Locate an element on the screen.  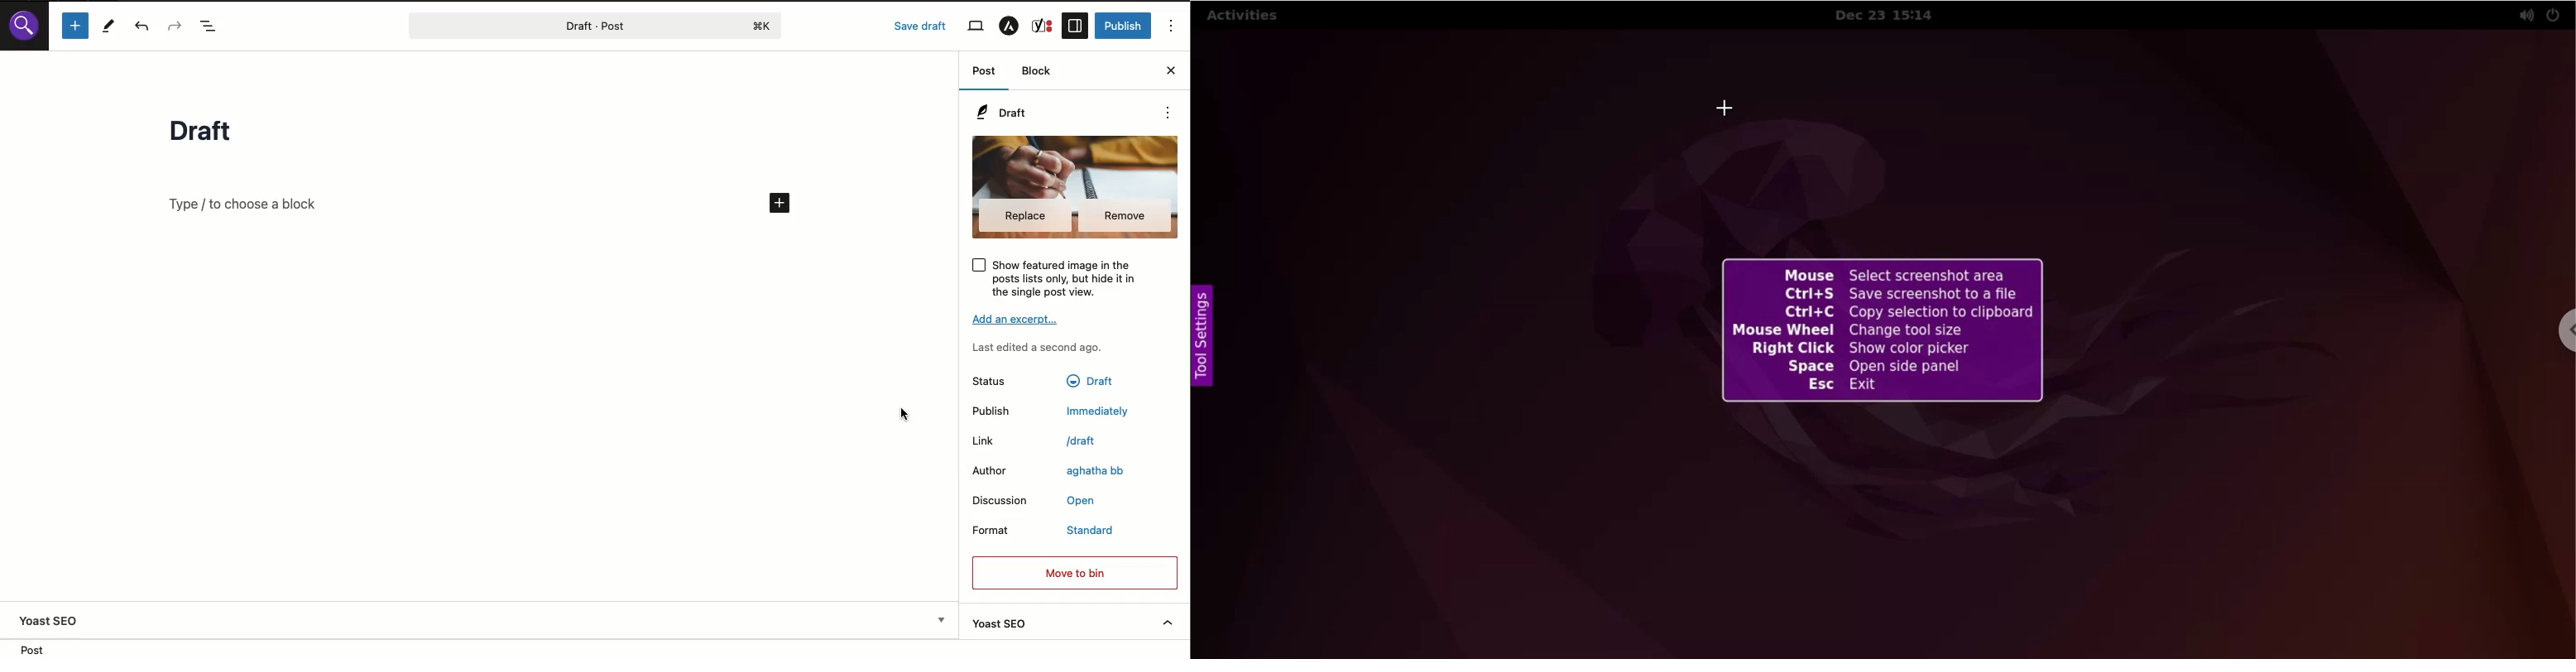
Status is located at coordinates (990, 381).